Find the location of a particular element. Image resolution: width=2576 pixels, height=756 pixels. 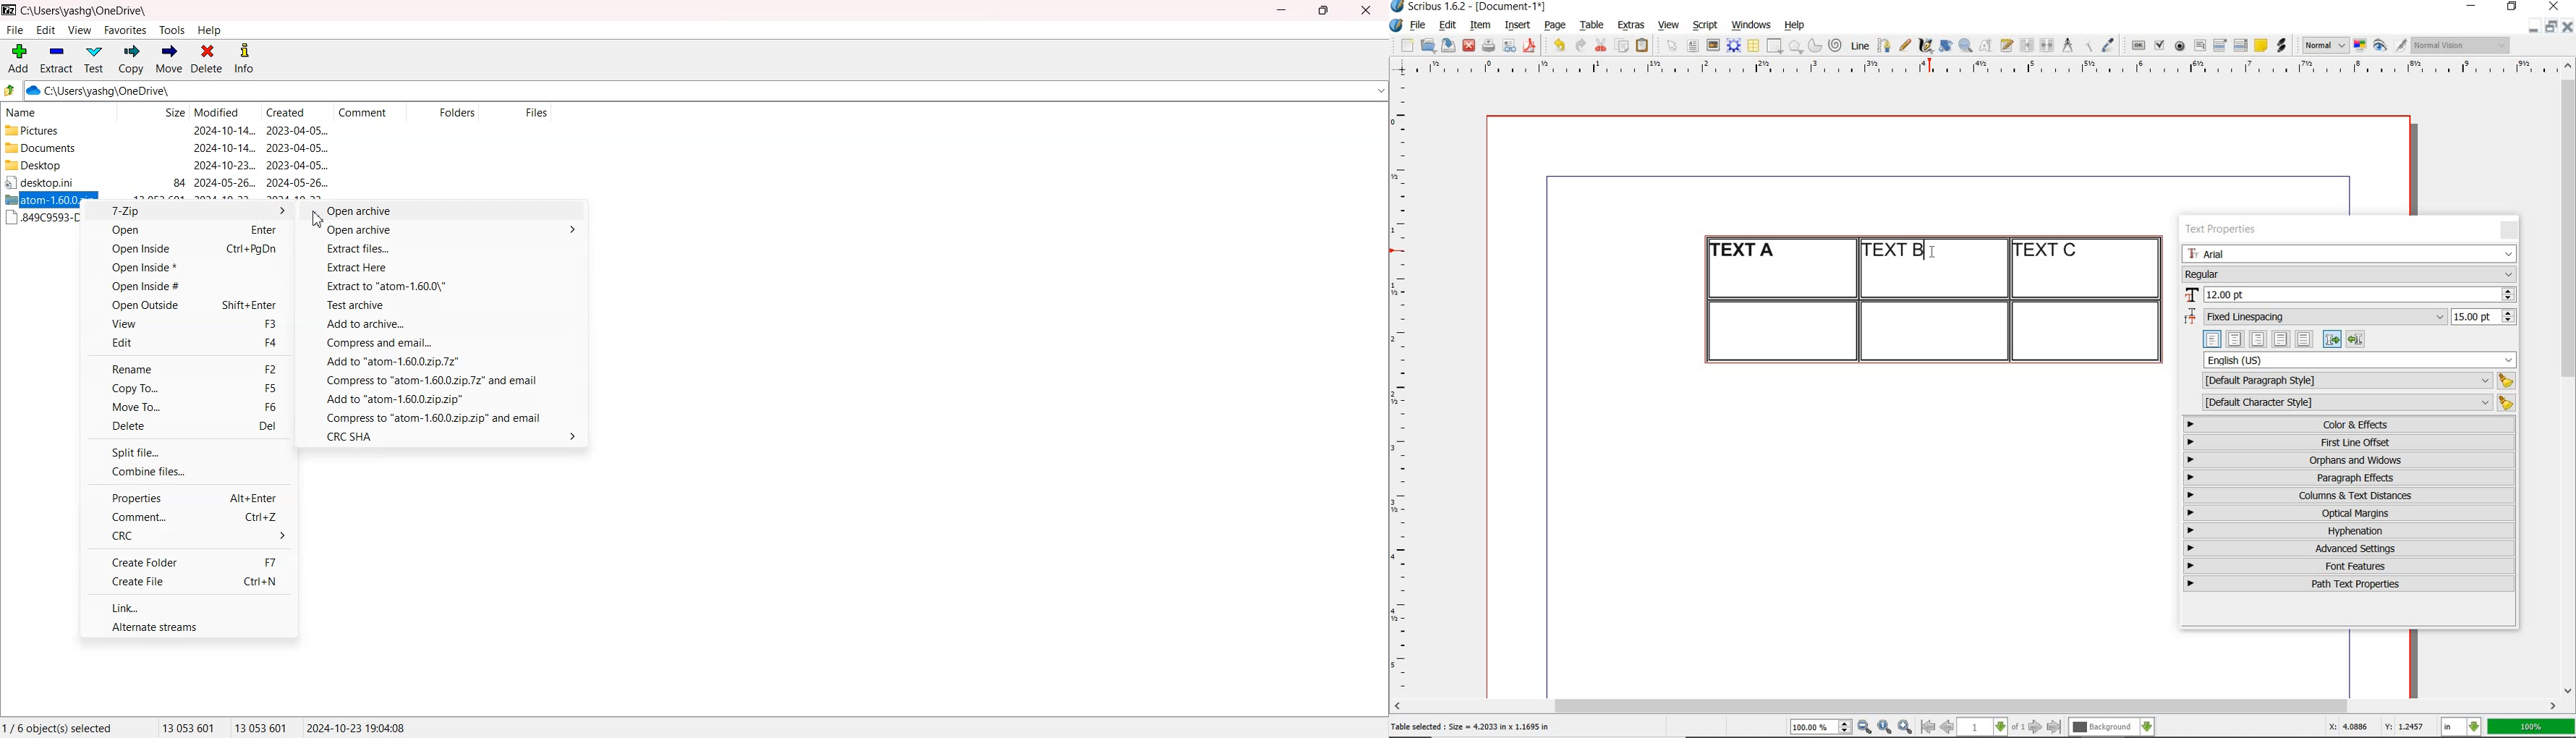

font family is located at coordinates (2349, 254).